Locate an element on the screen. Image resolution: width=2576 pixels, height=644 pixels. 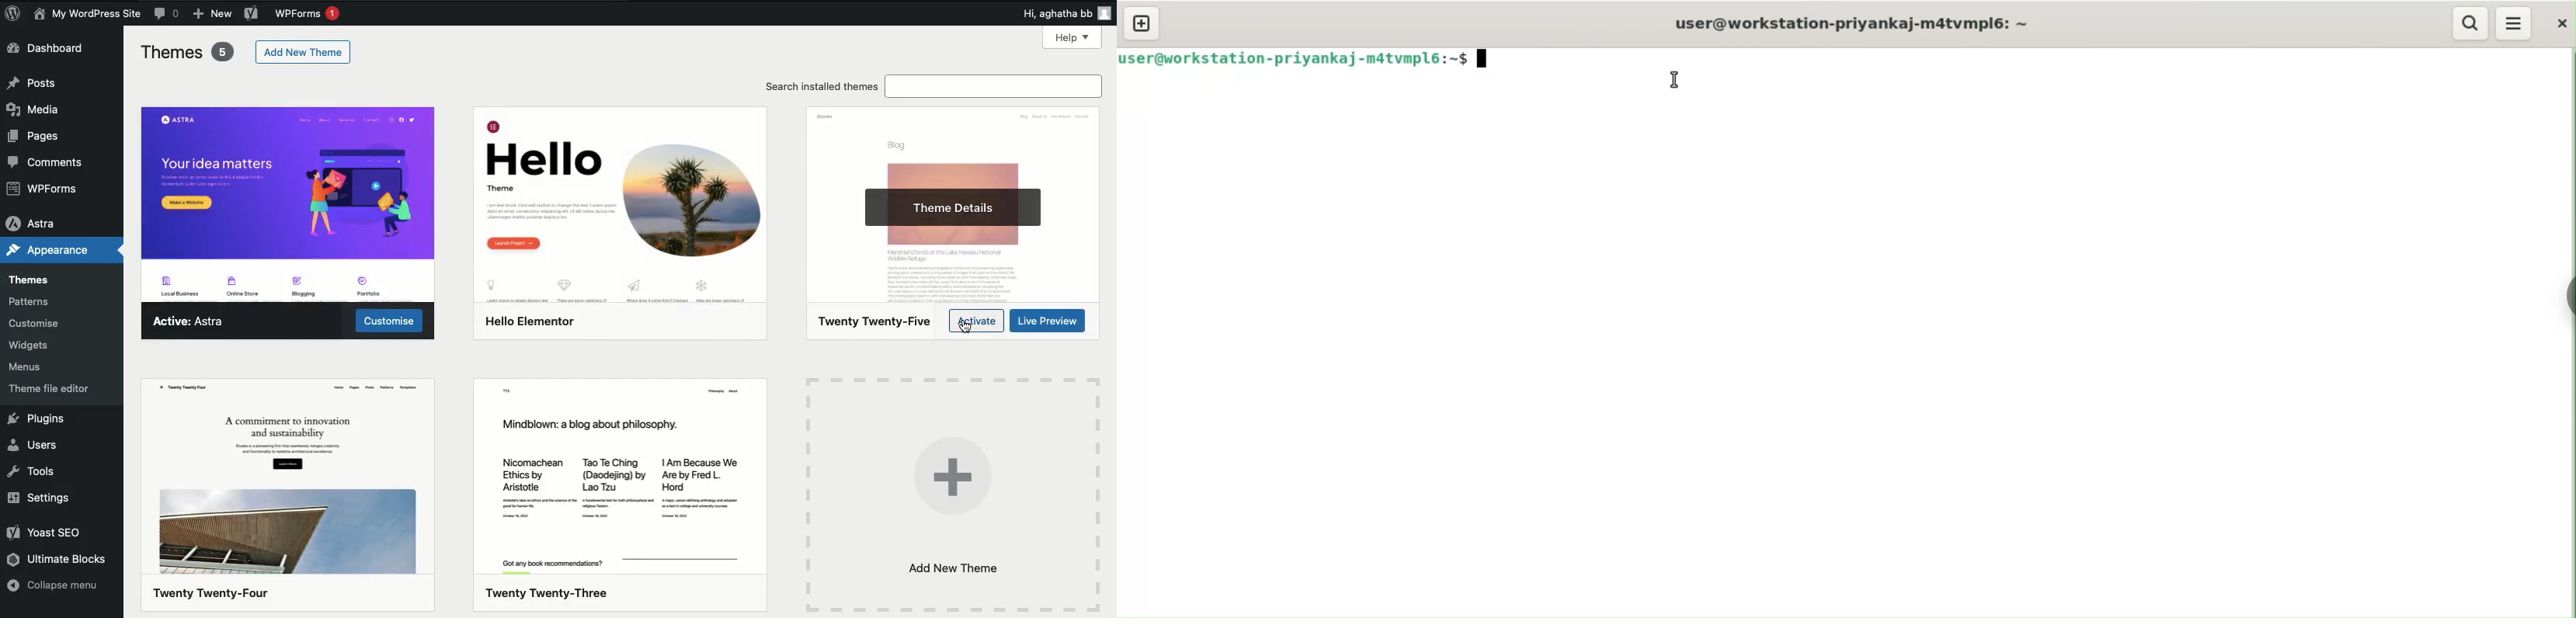
Media is located at coordinates (38, 109).